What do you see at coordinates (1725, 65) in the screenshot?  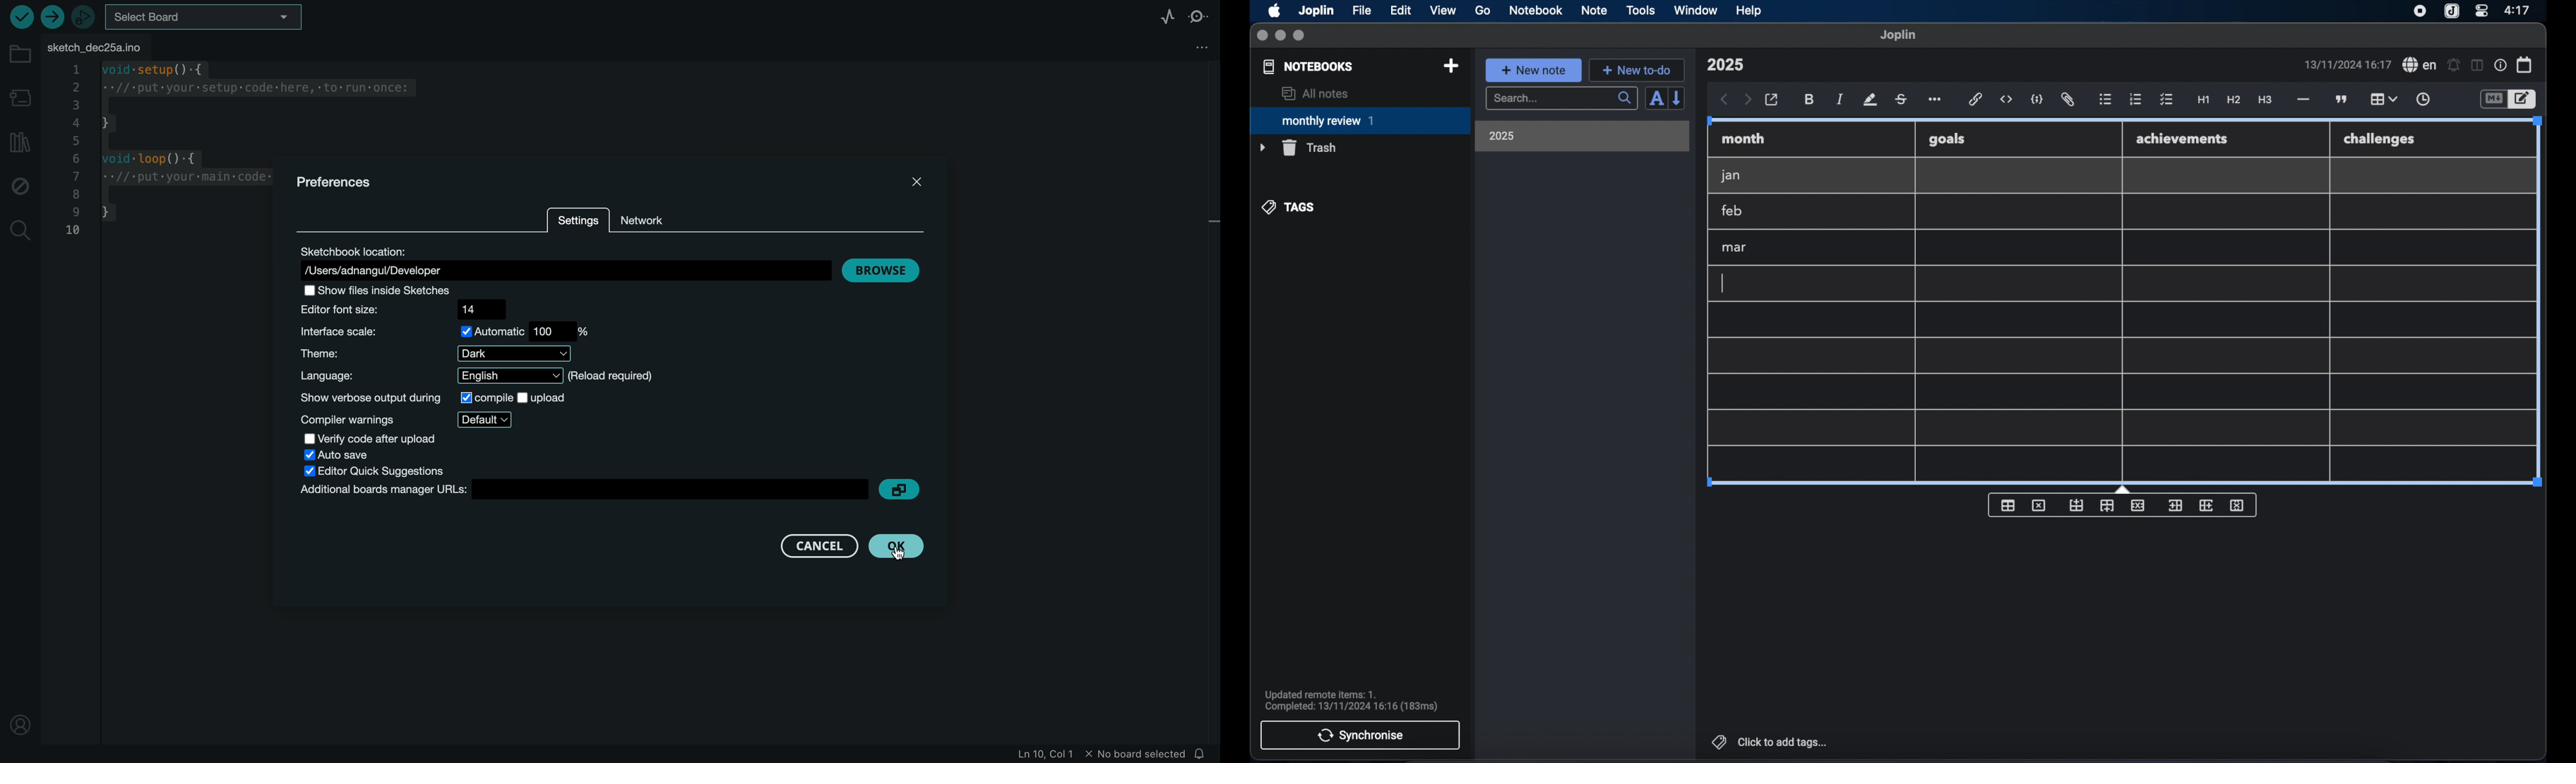 I see `note title` at bounding box center [1725, 65].